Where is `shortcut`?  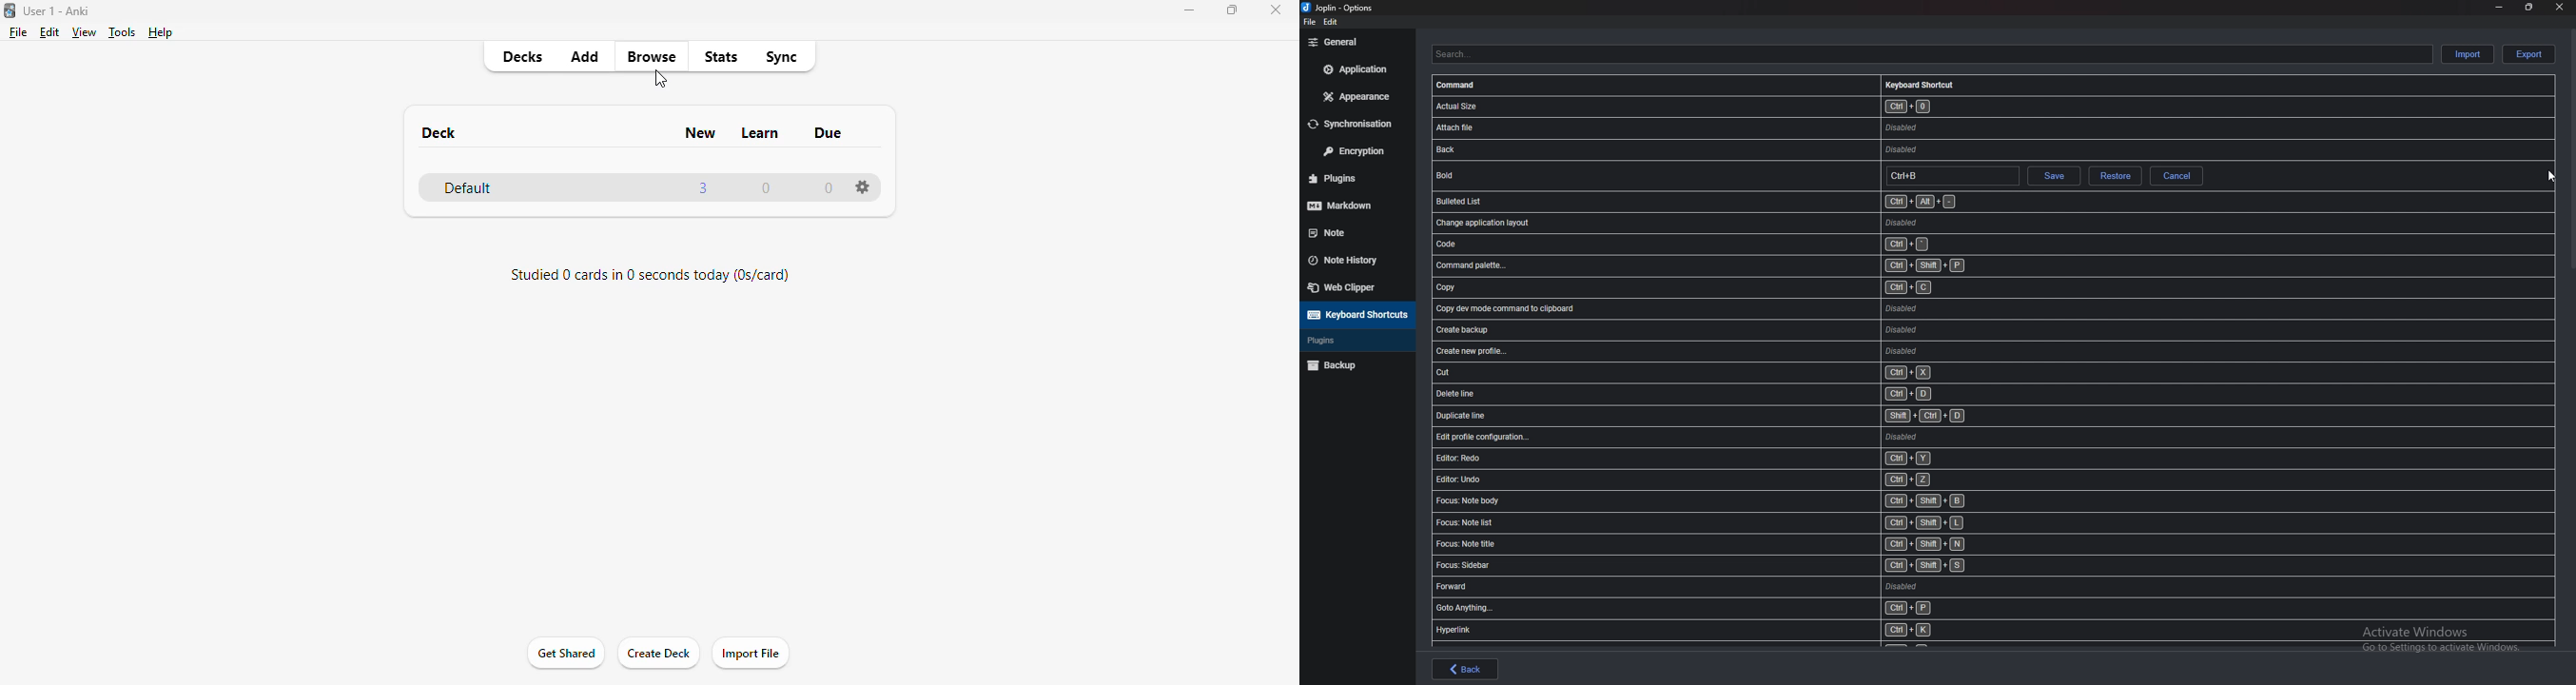
shortcut is located at coordinates (1736, 501).